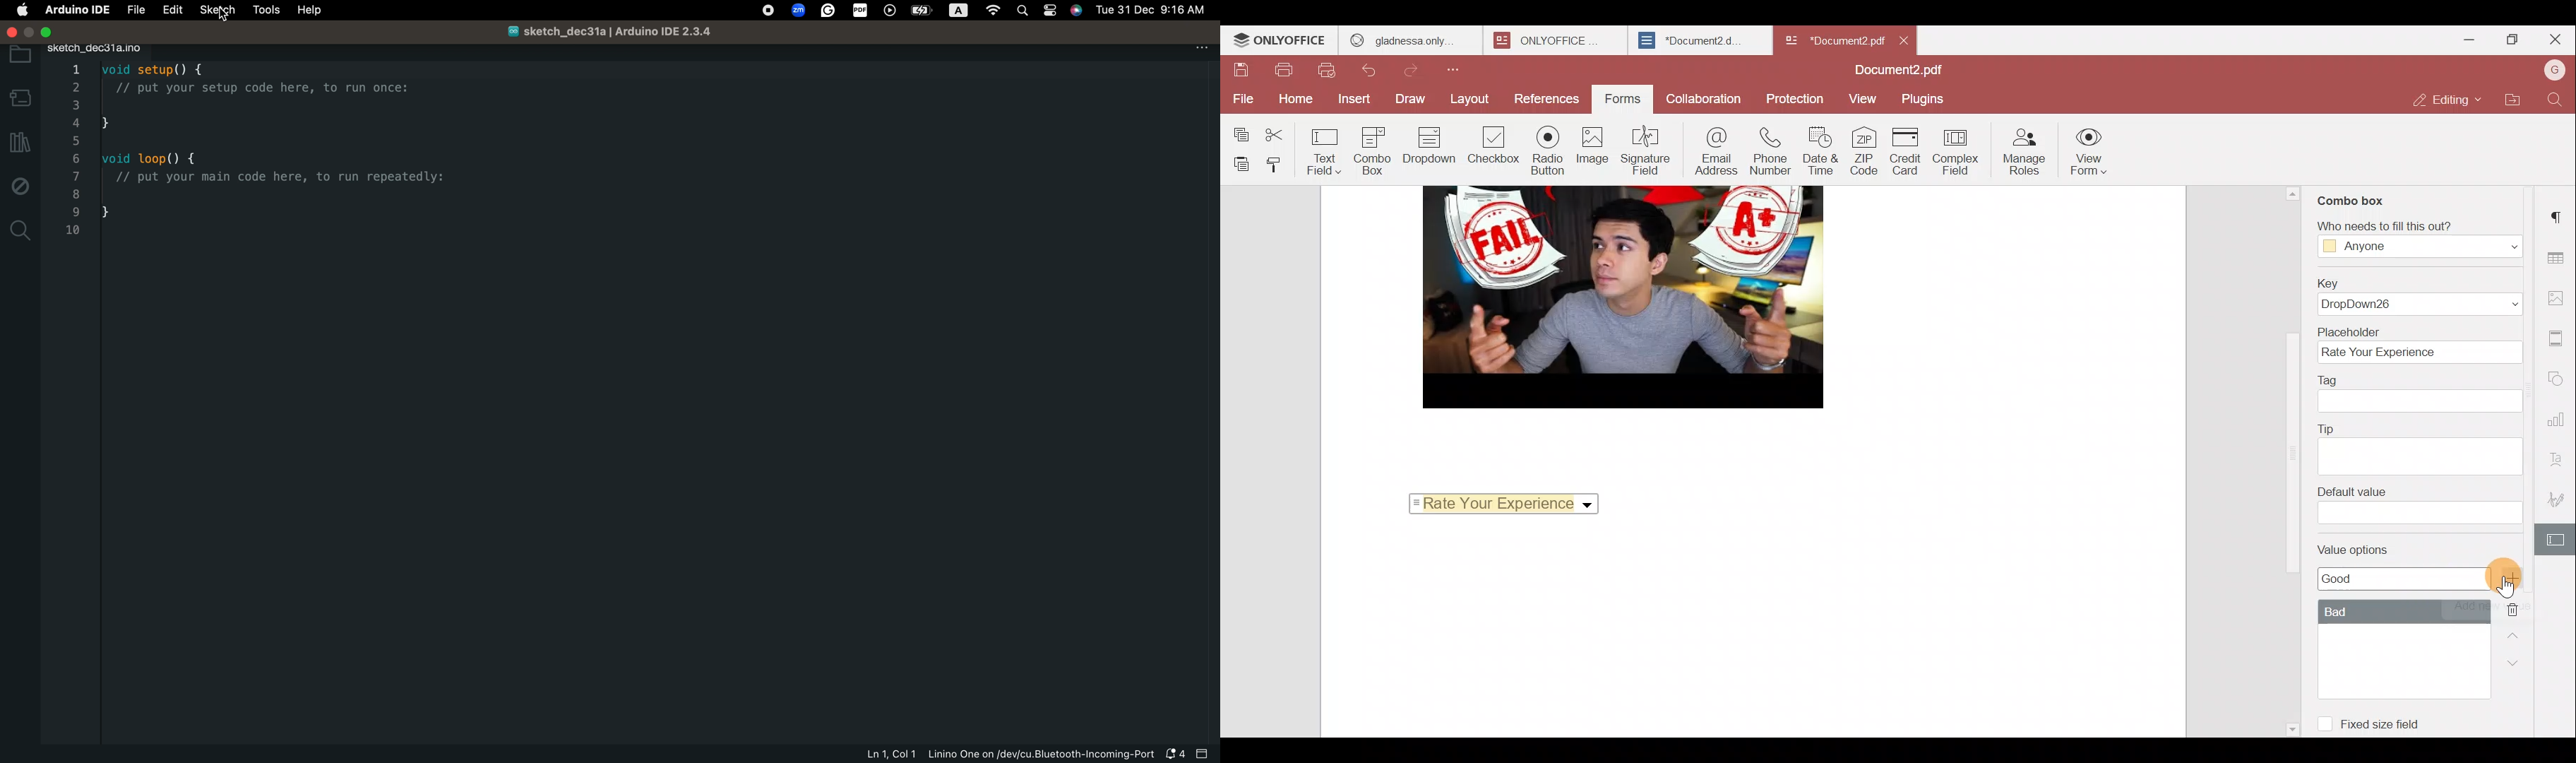 This screenshot has width=2576, height=784. Describe the element at coordinates (1618, 100) in the screenshot. I see `Forms` at that location.